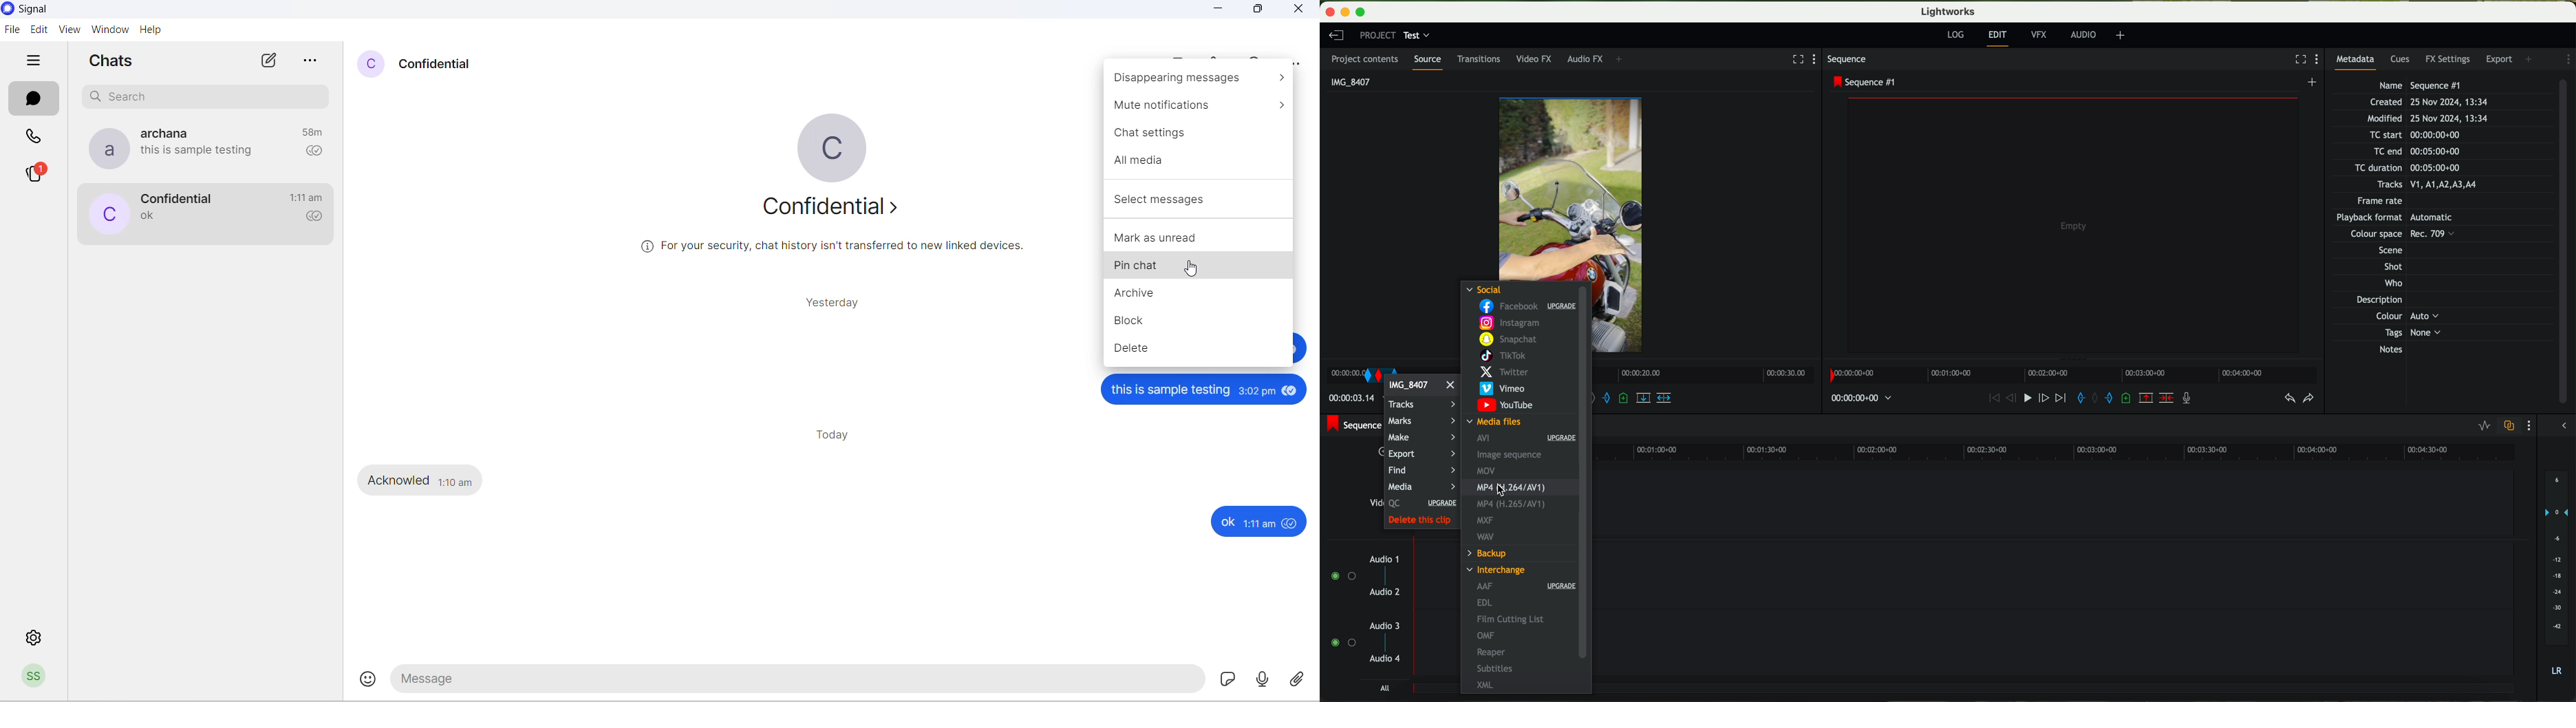 The width and height of the screenshot is (2576, 728). What do you see at coordinates (308, 198) in the screenshot?
I see `last message time` at bounding box center [308, 198].